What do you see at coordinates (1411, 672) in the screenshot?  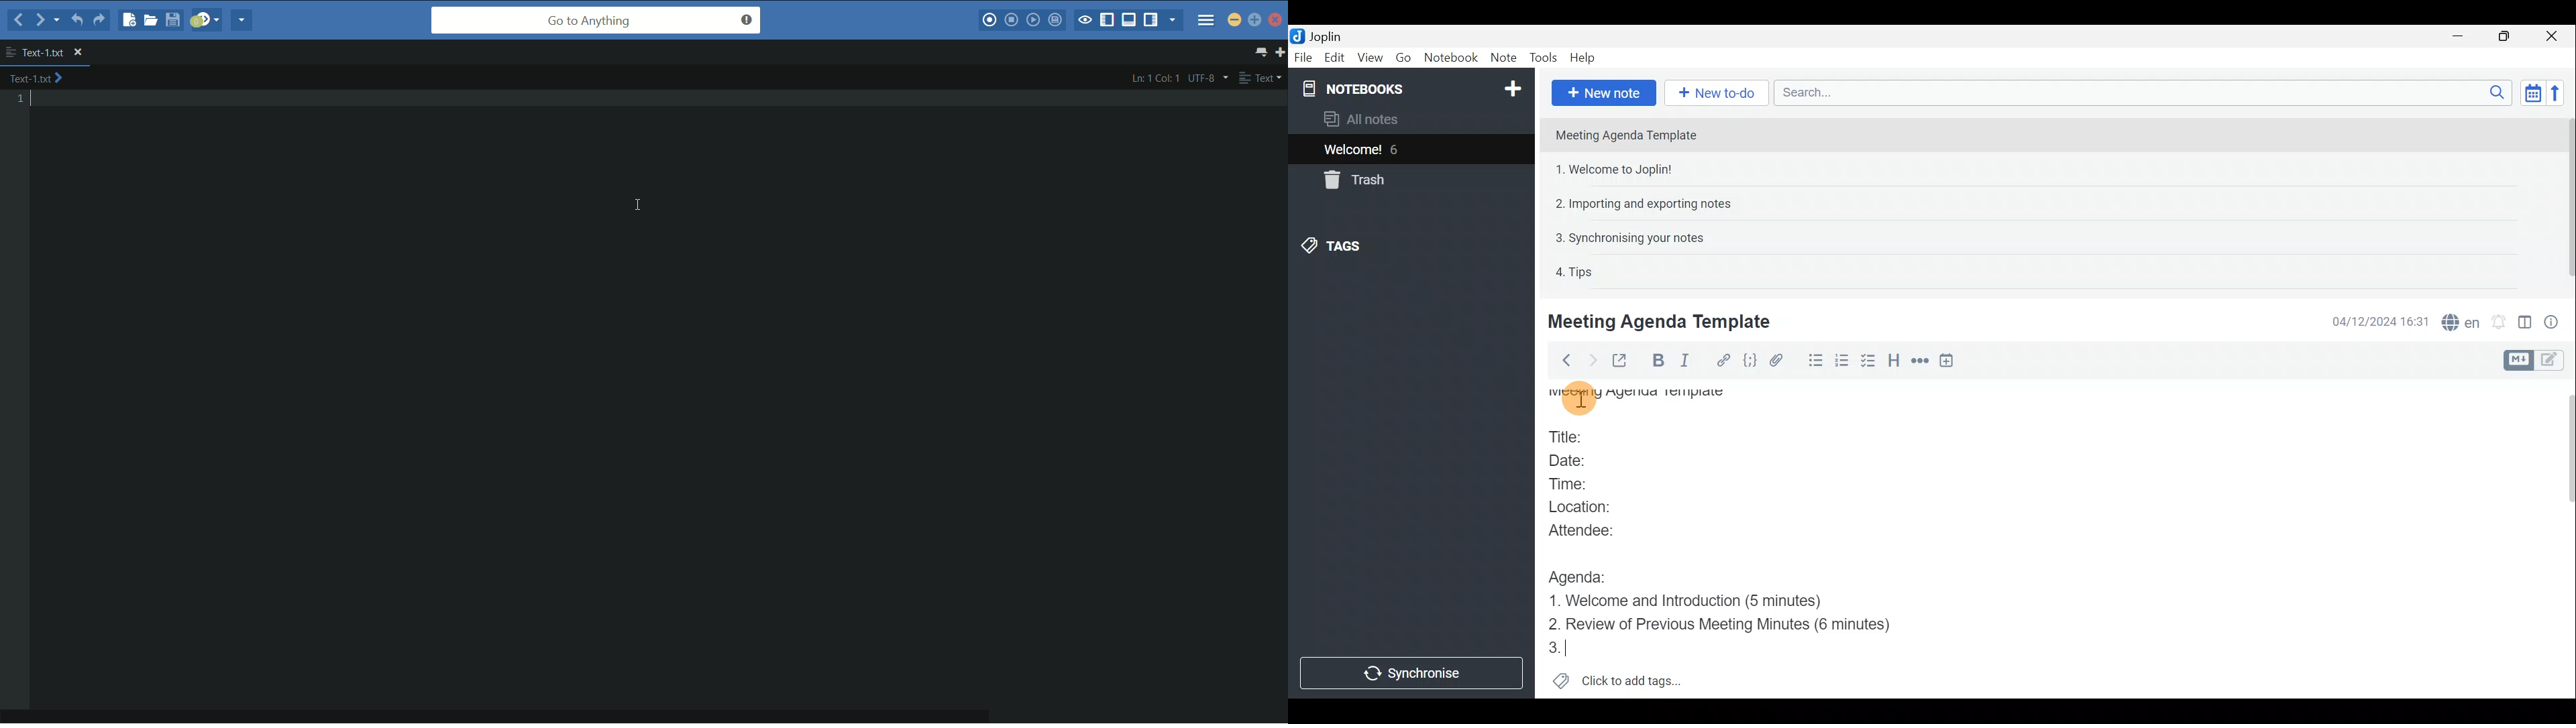 I see `Synchronise` at bounding box center [1411, 672].